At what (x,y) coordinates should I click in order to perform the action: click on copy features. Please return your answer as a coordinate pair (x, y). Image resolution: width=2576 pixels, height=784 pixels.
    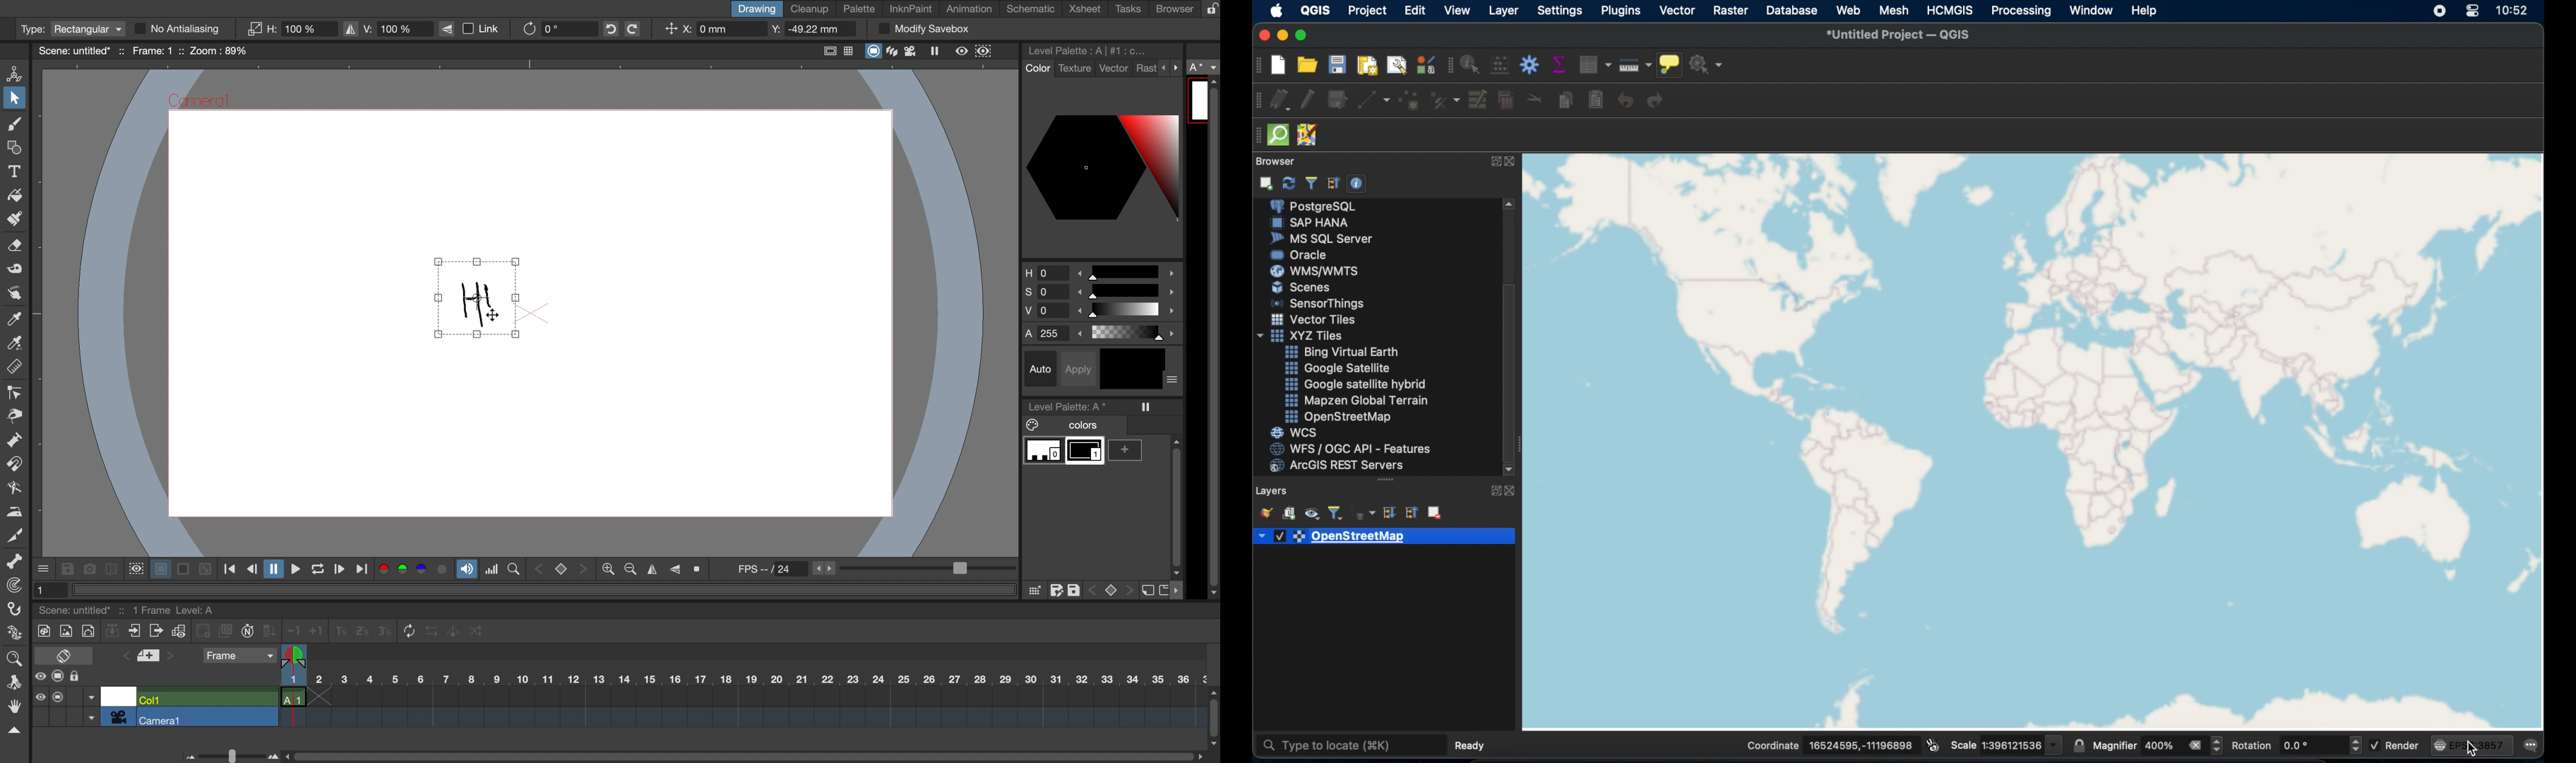
    Looking at the image, I should click on (1563, 100).